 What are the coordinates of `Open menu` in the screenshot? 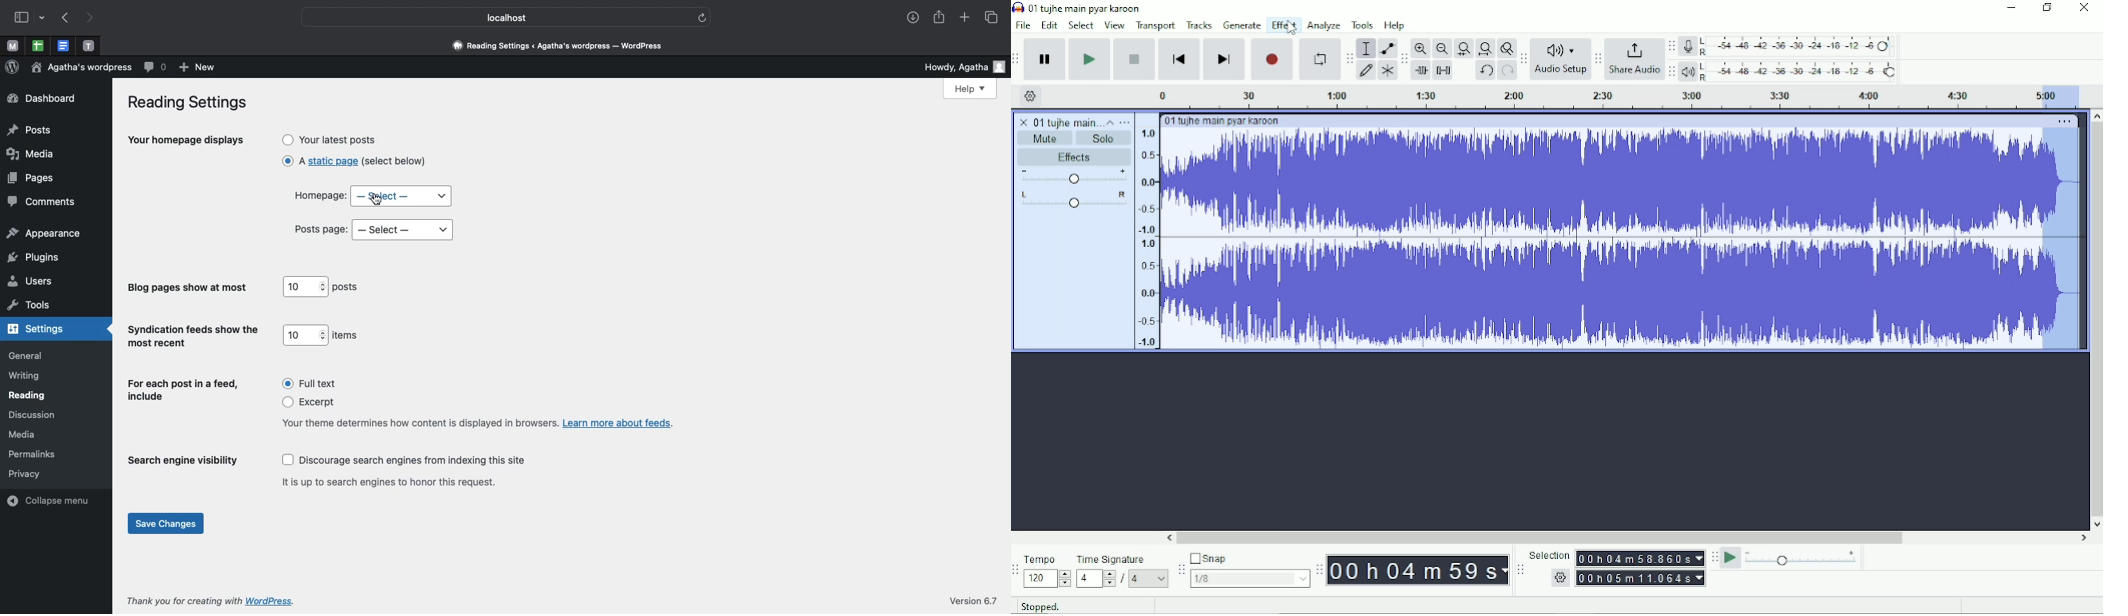 It's located at (1126, 122).